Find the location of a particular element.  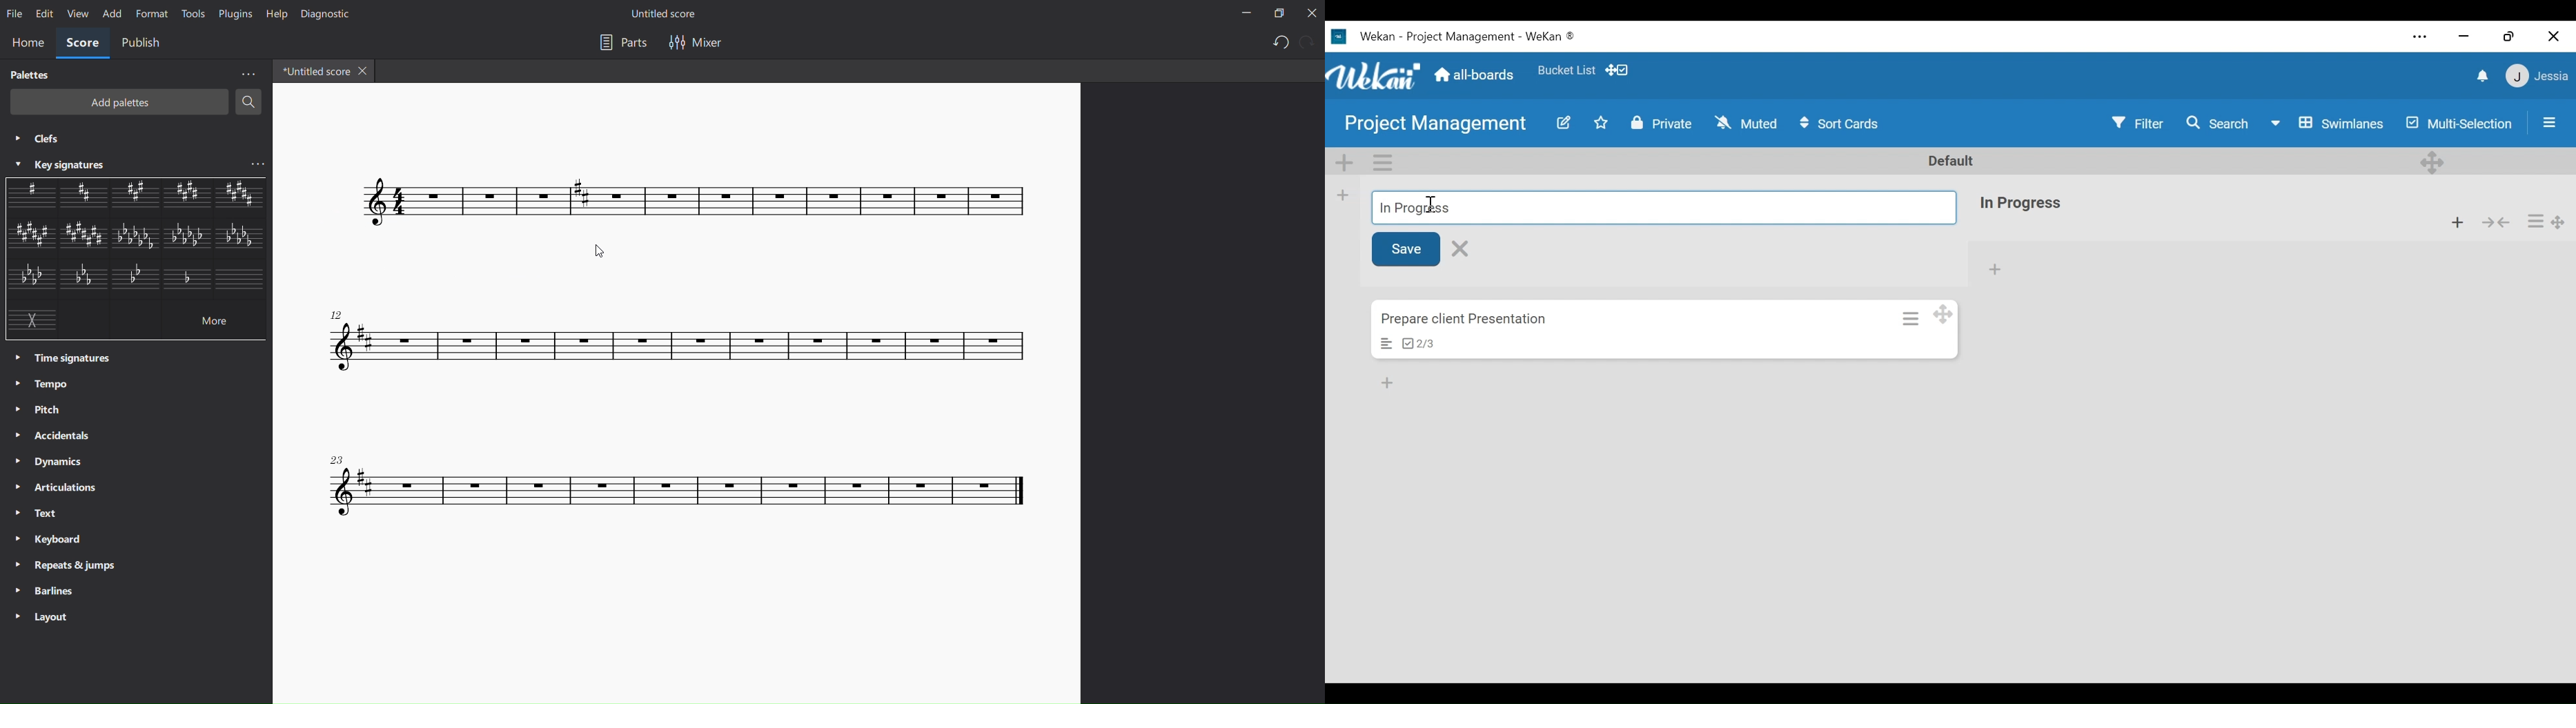

tab name is located at coordinates (315, 72).